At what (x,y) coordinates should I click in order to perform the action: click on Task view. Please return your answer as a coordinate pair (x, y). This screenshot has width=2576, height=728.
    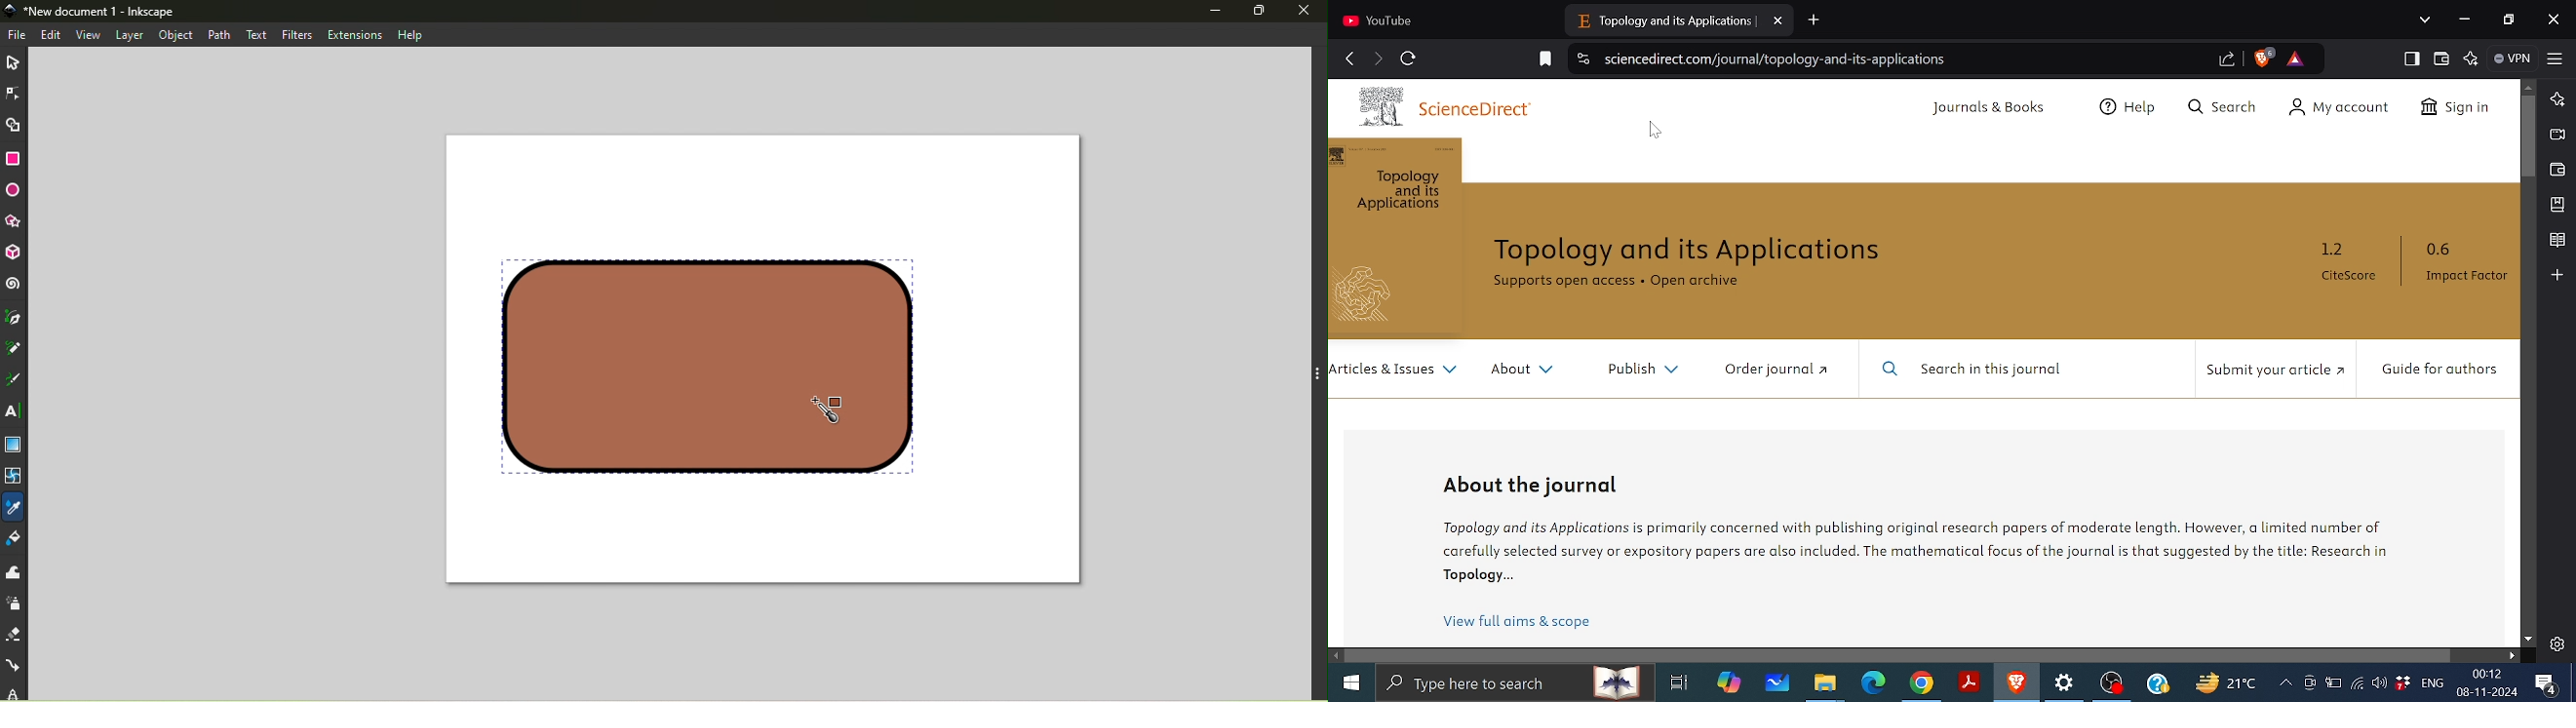
    Looking at the image, I should click on (1679, 682).